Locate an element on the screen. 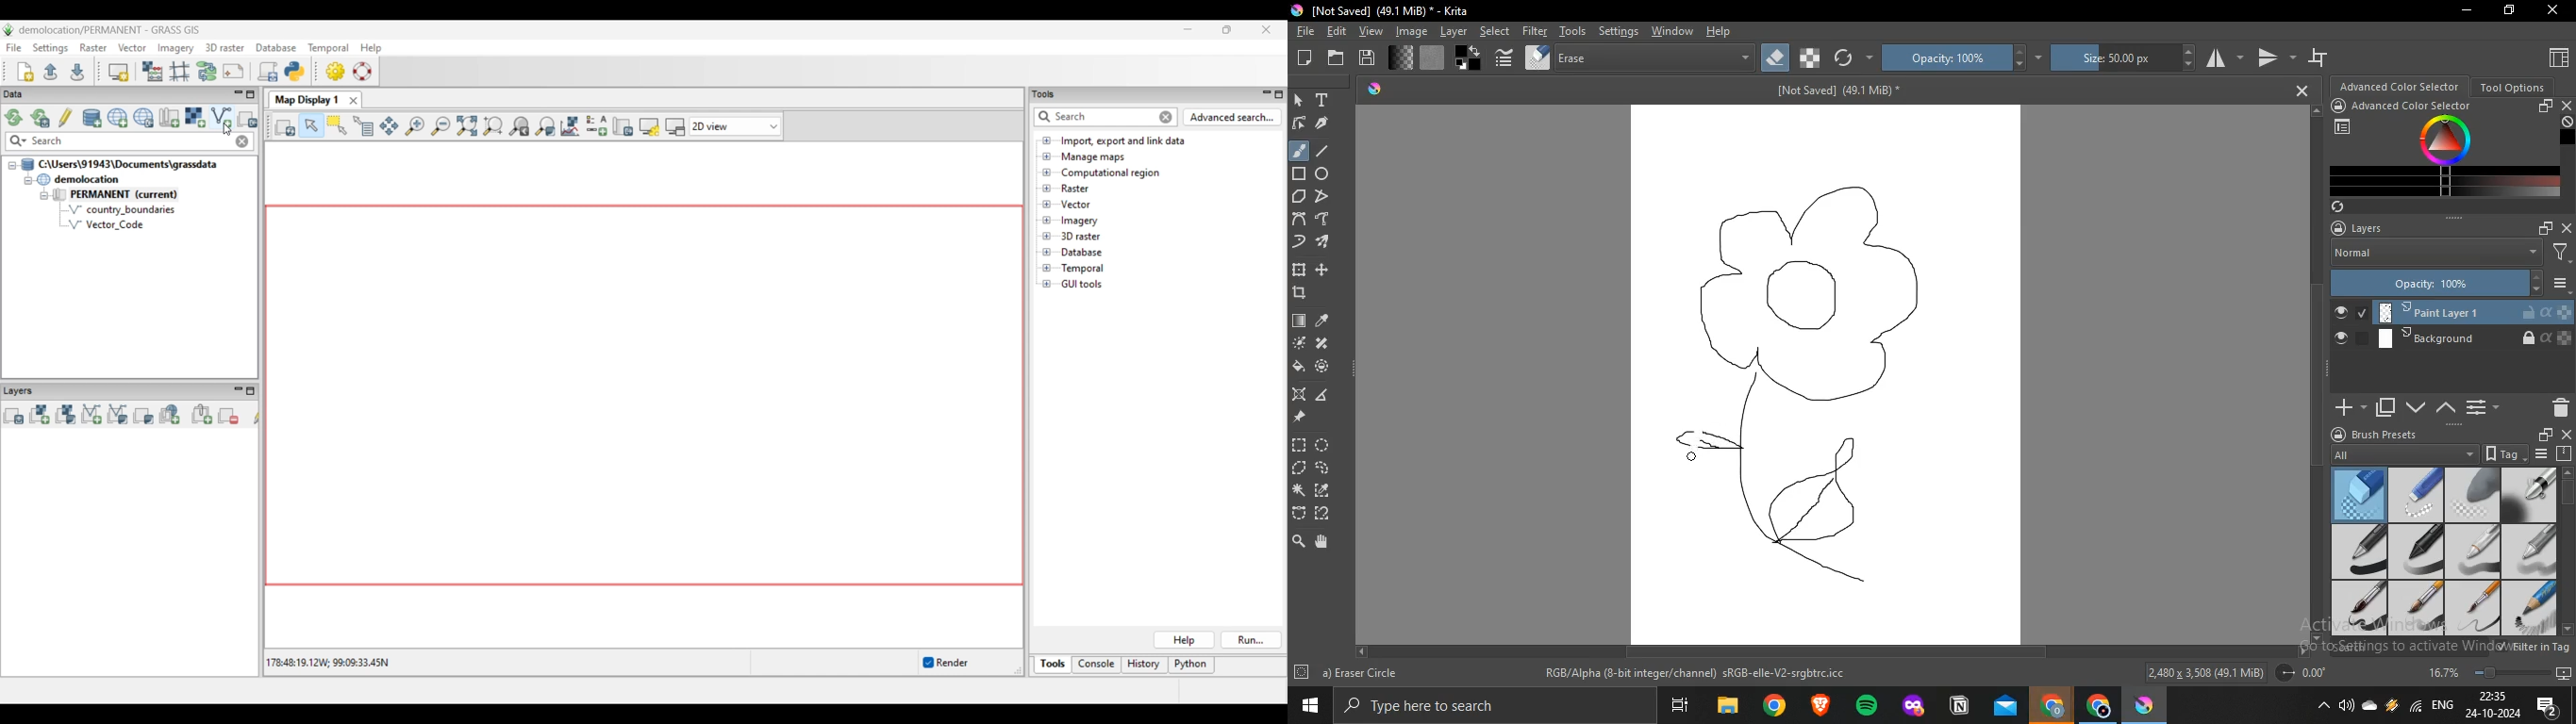 Image resolution: width=2576 pixels, height=728 pixels. eraser soft is located at coordinates (2472, 494).